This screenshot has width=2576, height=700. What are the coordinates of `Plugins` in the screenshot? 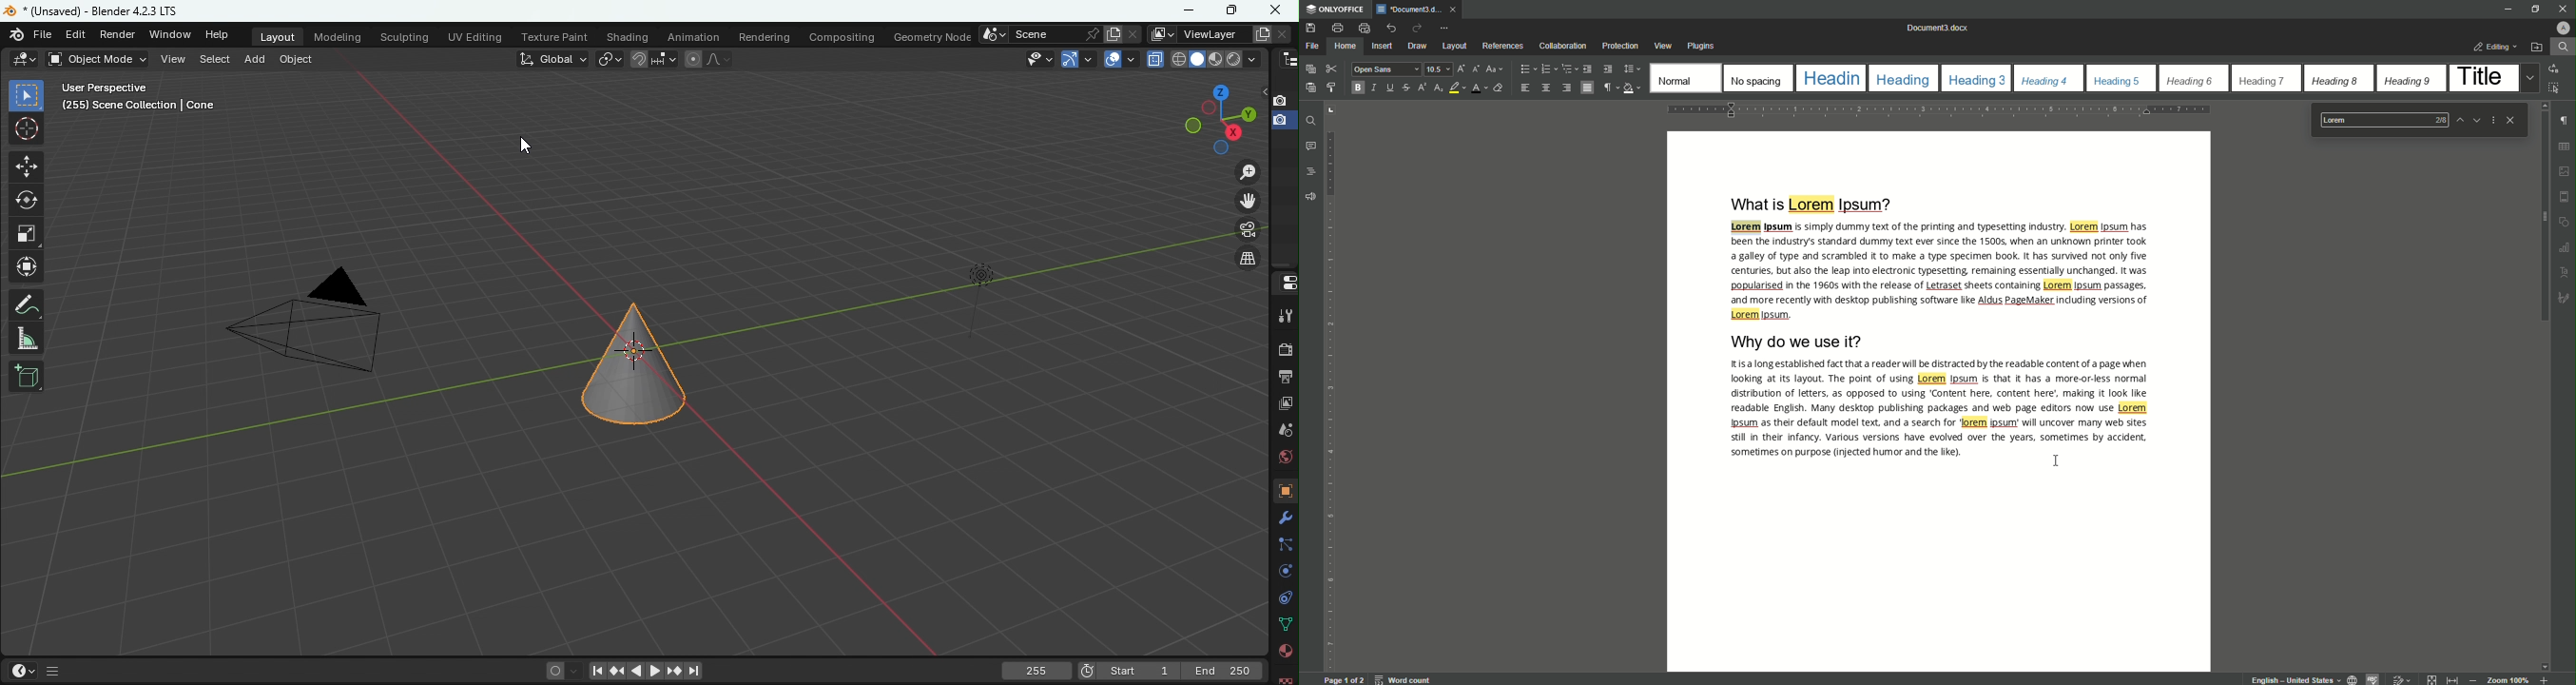 It's located at (1703, 45).